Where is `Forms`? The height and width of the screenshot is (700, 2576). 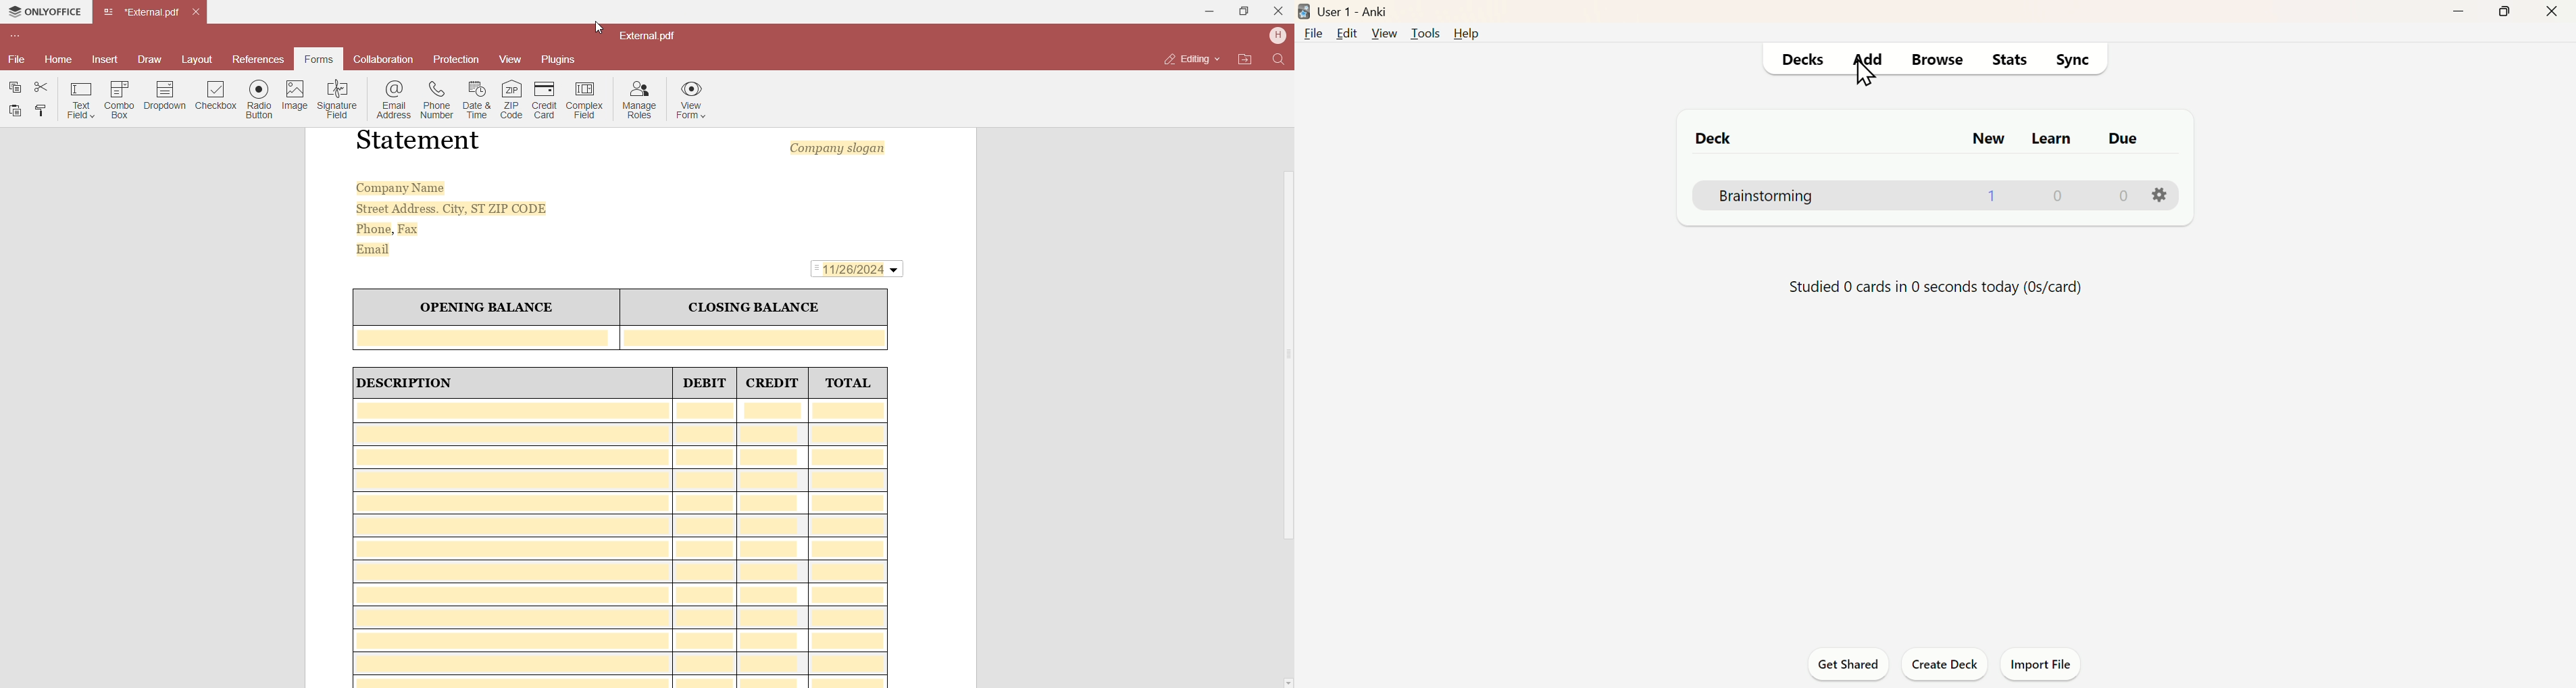 Forms is located at coordinates (318, 59).